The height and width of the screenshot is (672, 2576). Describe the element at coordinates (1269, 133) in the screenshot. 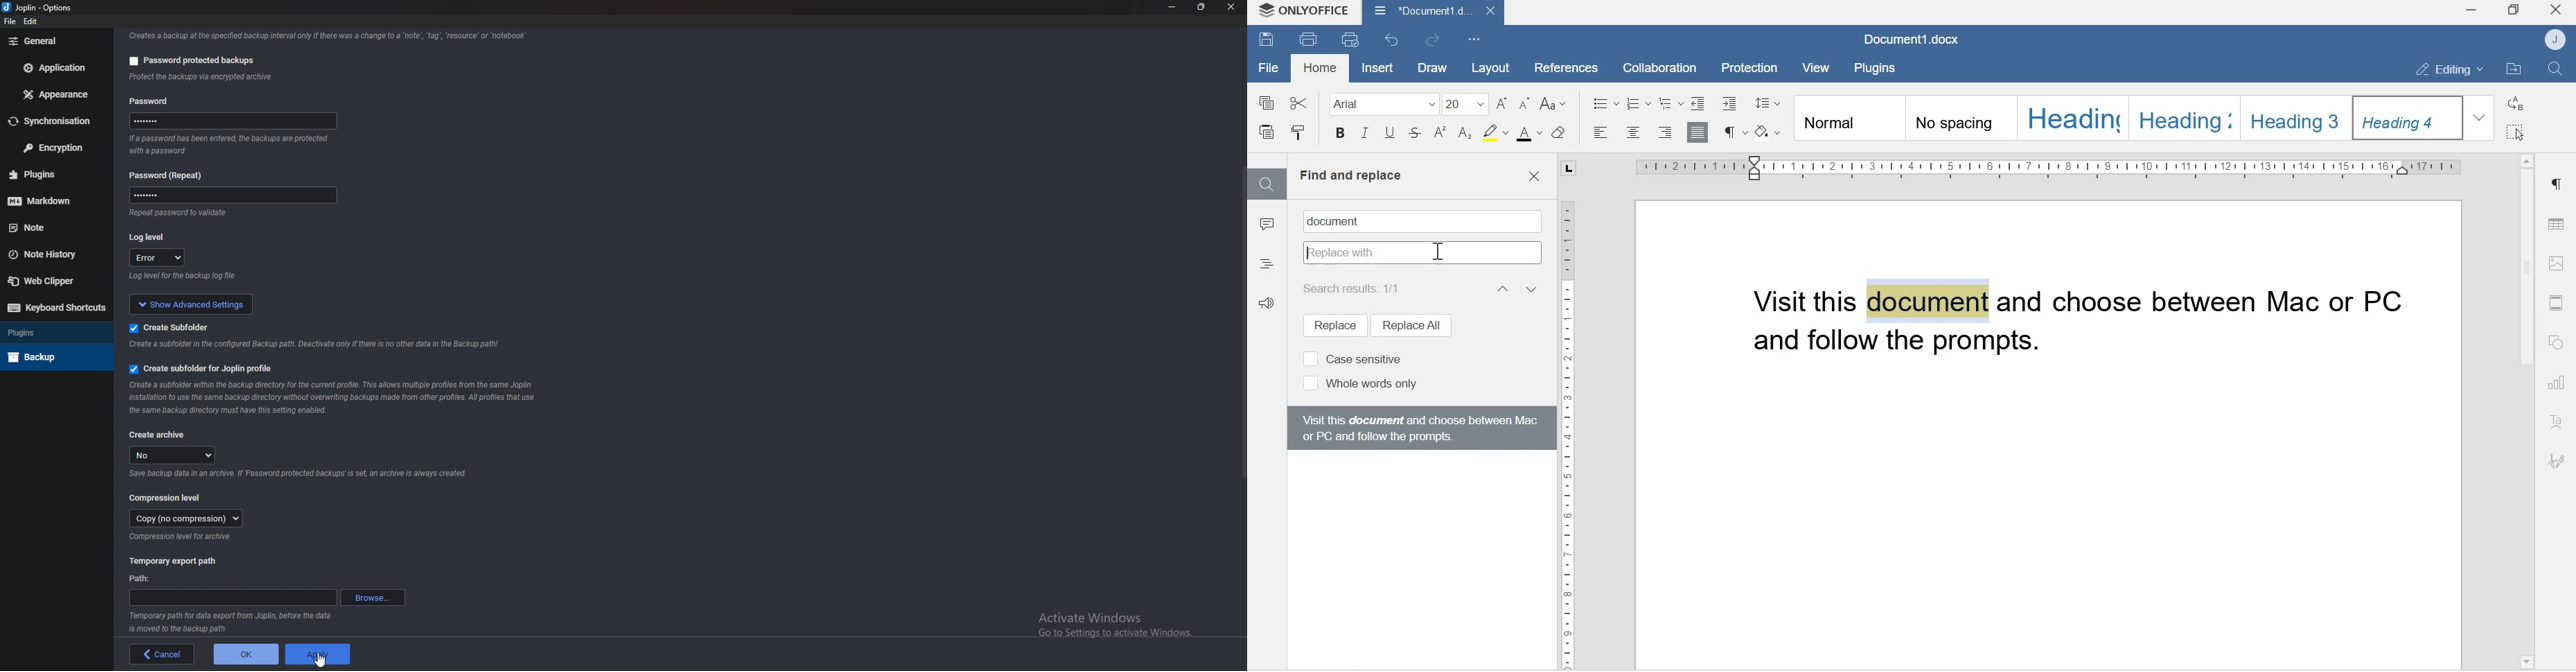

I see `Paste` at that location.